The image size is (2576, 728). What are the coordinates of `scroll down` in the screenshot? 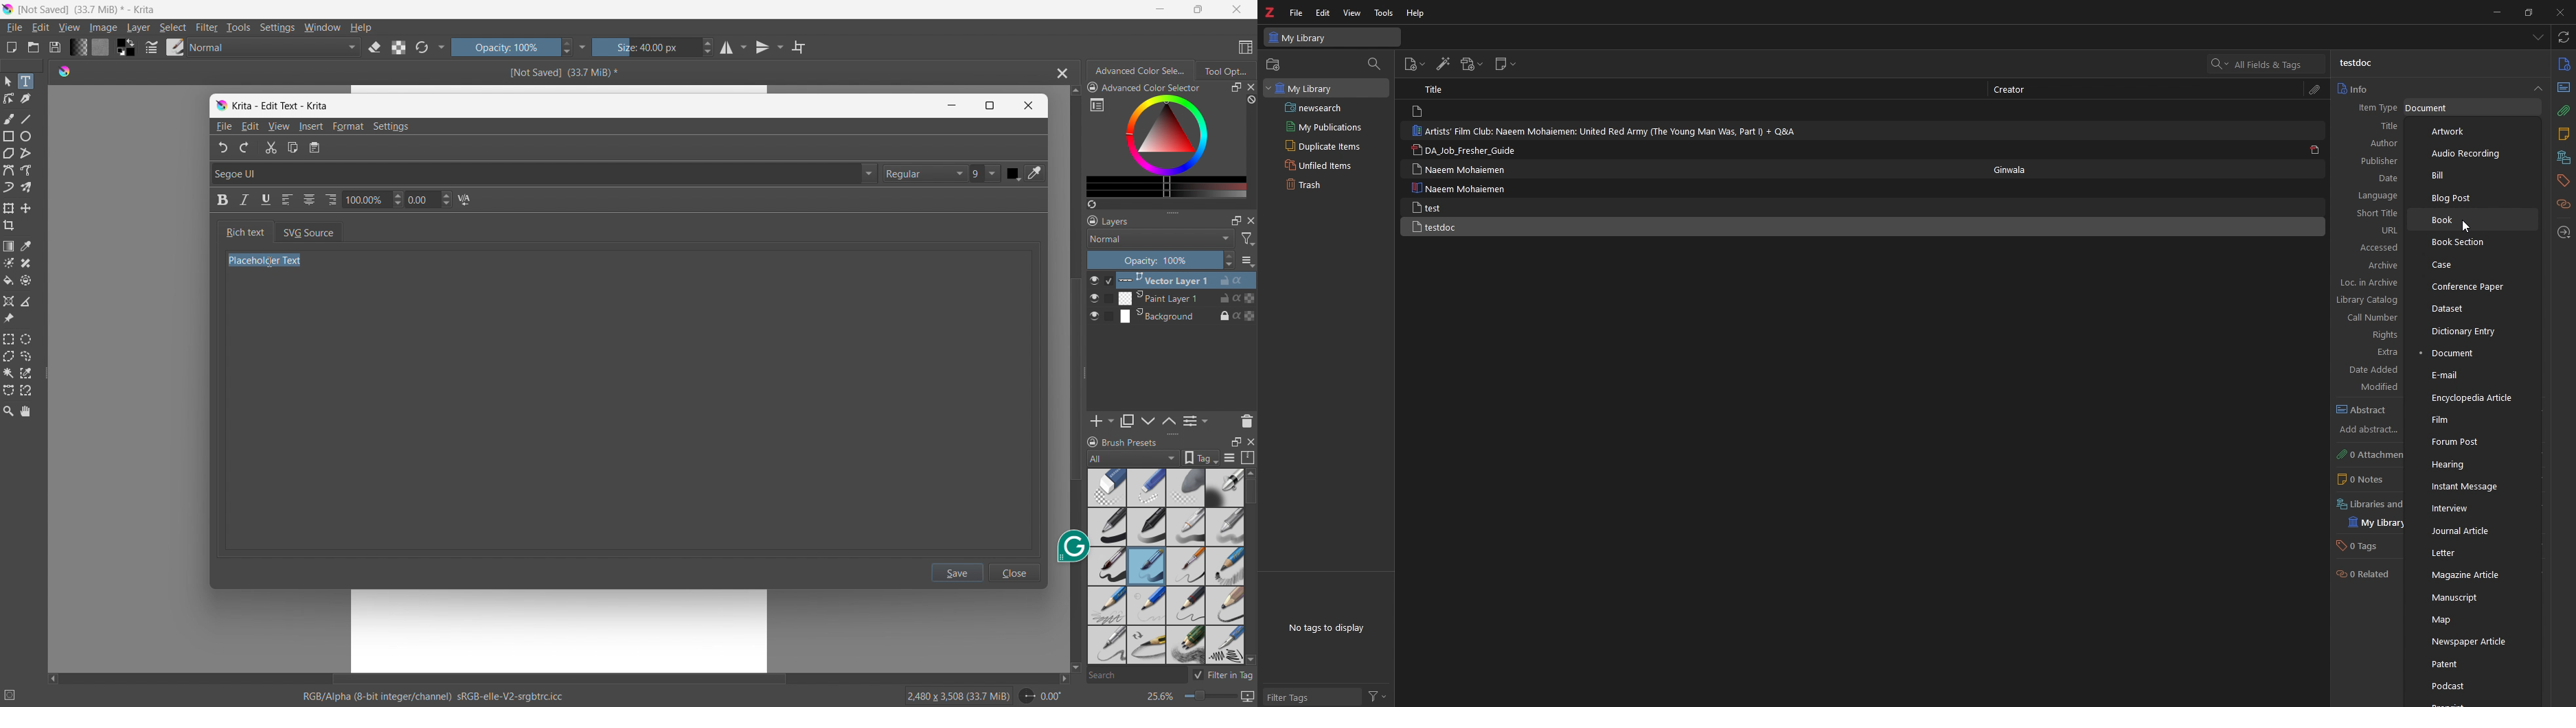 It's located at (1075, 668).